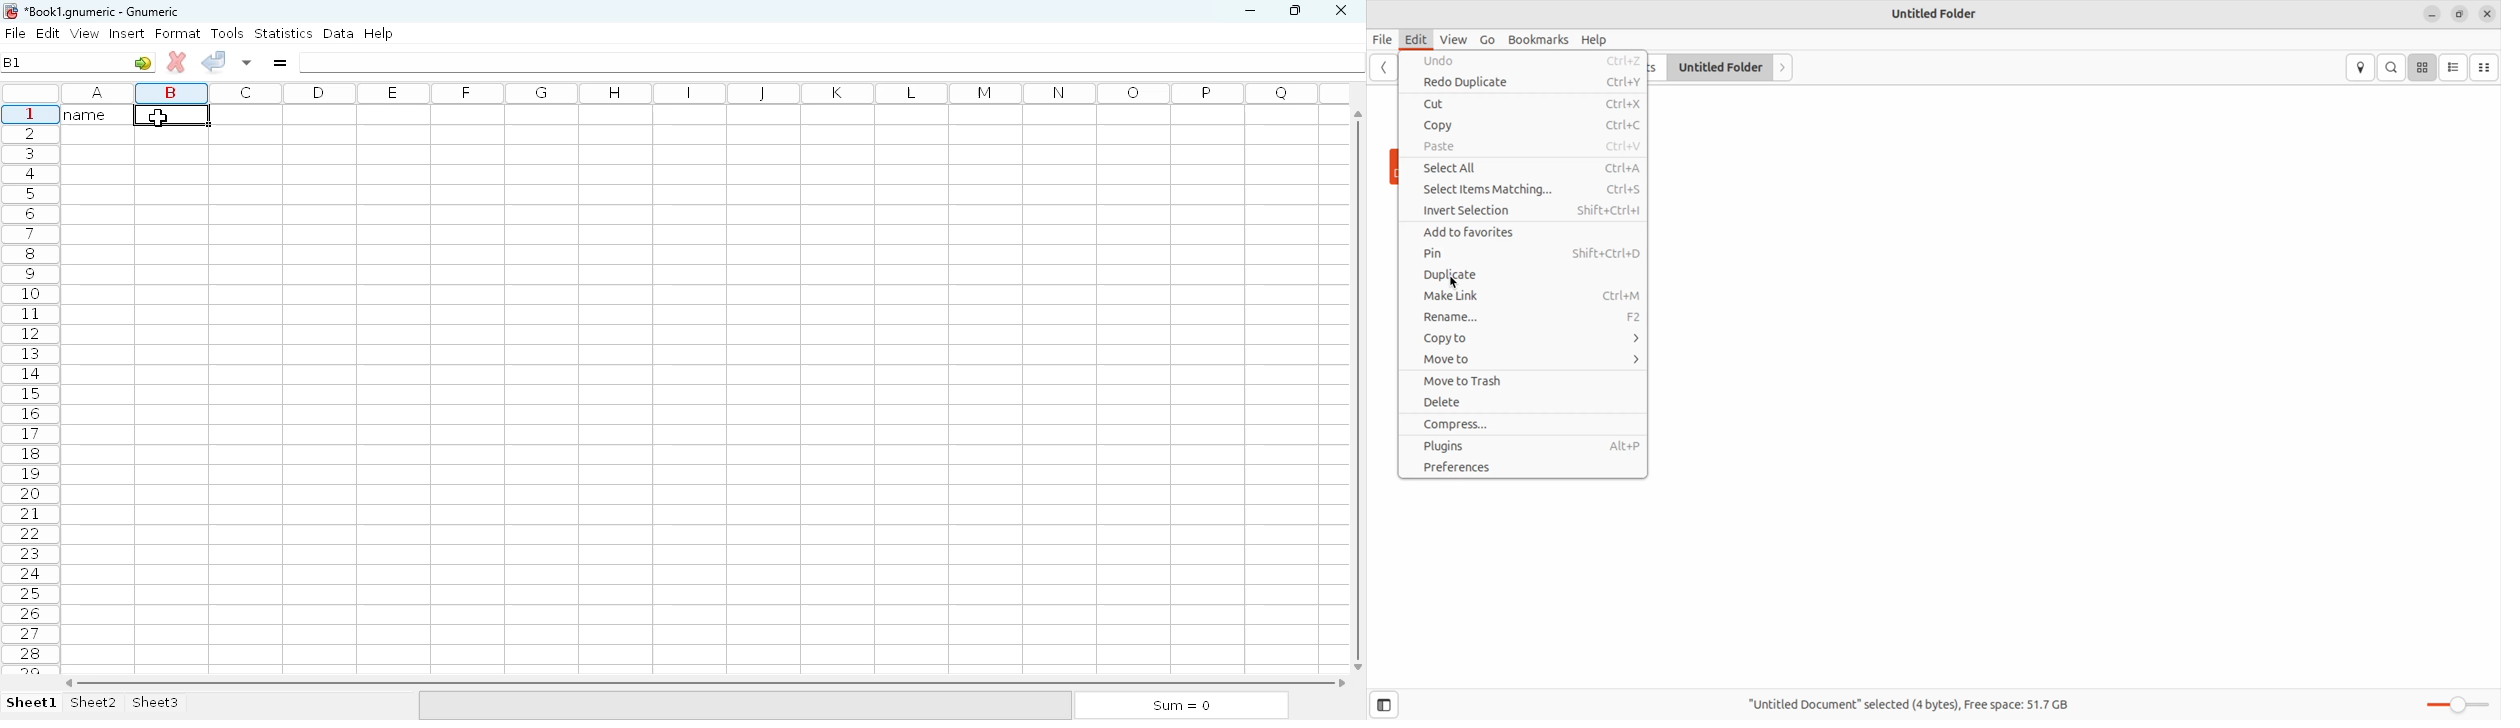  Describe the element at coordinates (32, 703) in the screenshot. I see `sheet1` at that location.